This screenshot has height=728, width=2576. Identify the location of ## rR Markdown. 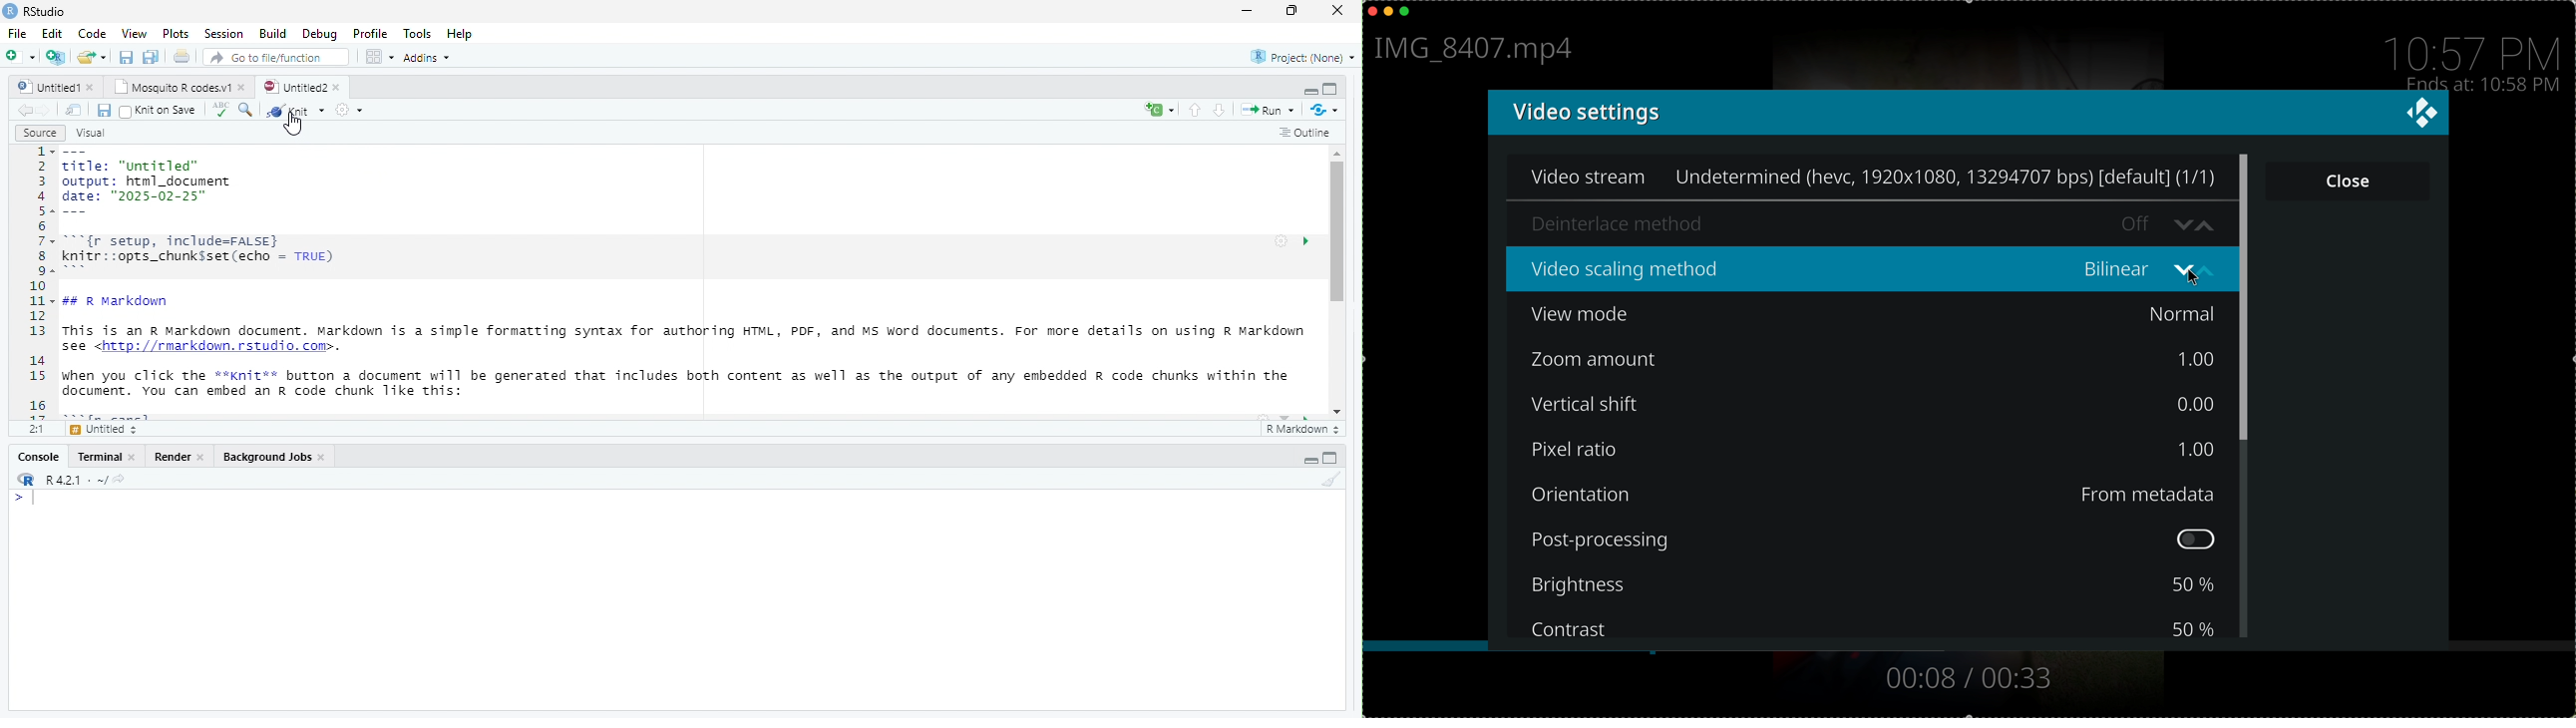
(118, 301).